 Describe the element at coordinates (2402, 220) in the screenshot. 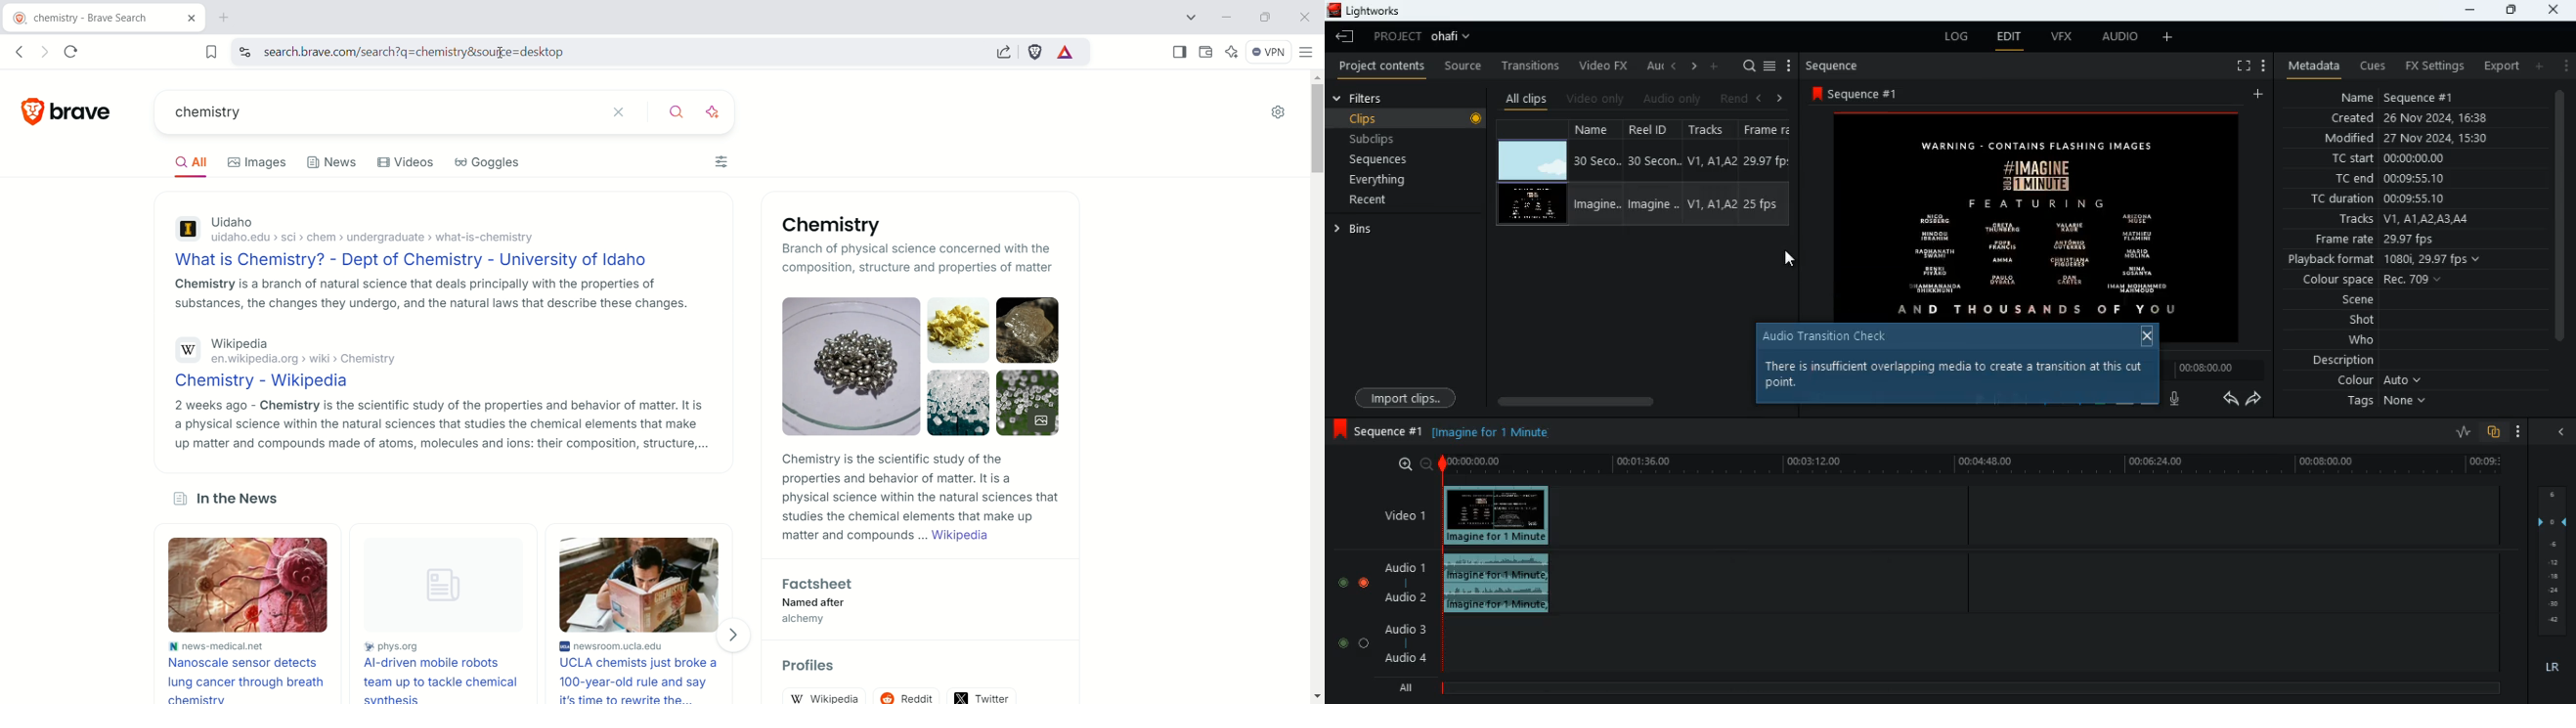

I see `tracks` at that location.